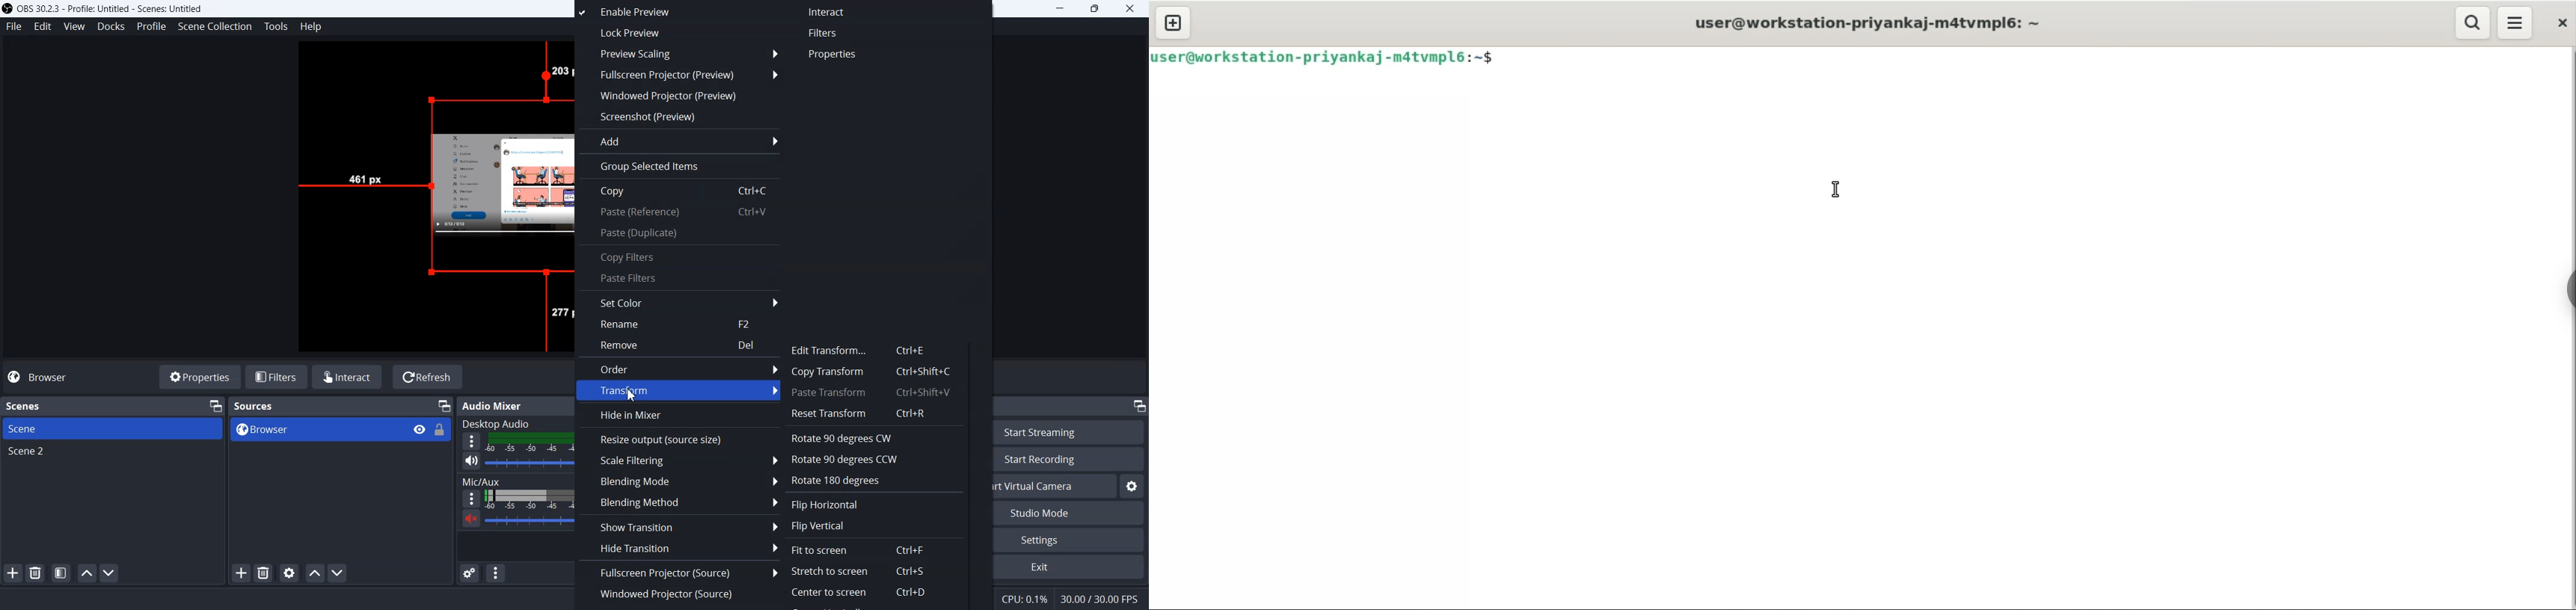 This screenshot has width=2576, height=616. What do you see at coordinates (678, 439) in the screenshot?
I see `Resize output` at bounding box center [678, 439].